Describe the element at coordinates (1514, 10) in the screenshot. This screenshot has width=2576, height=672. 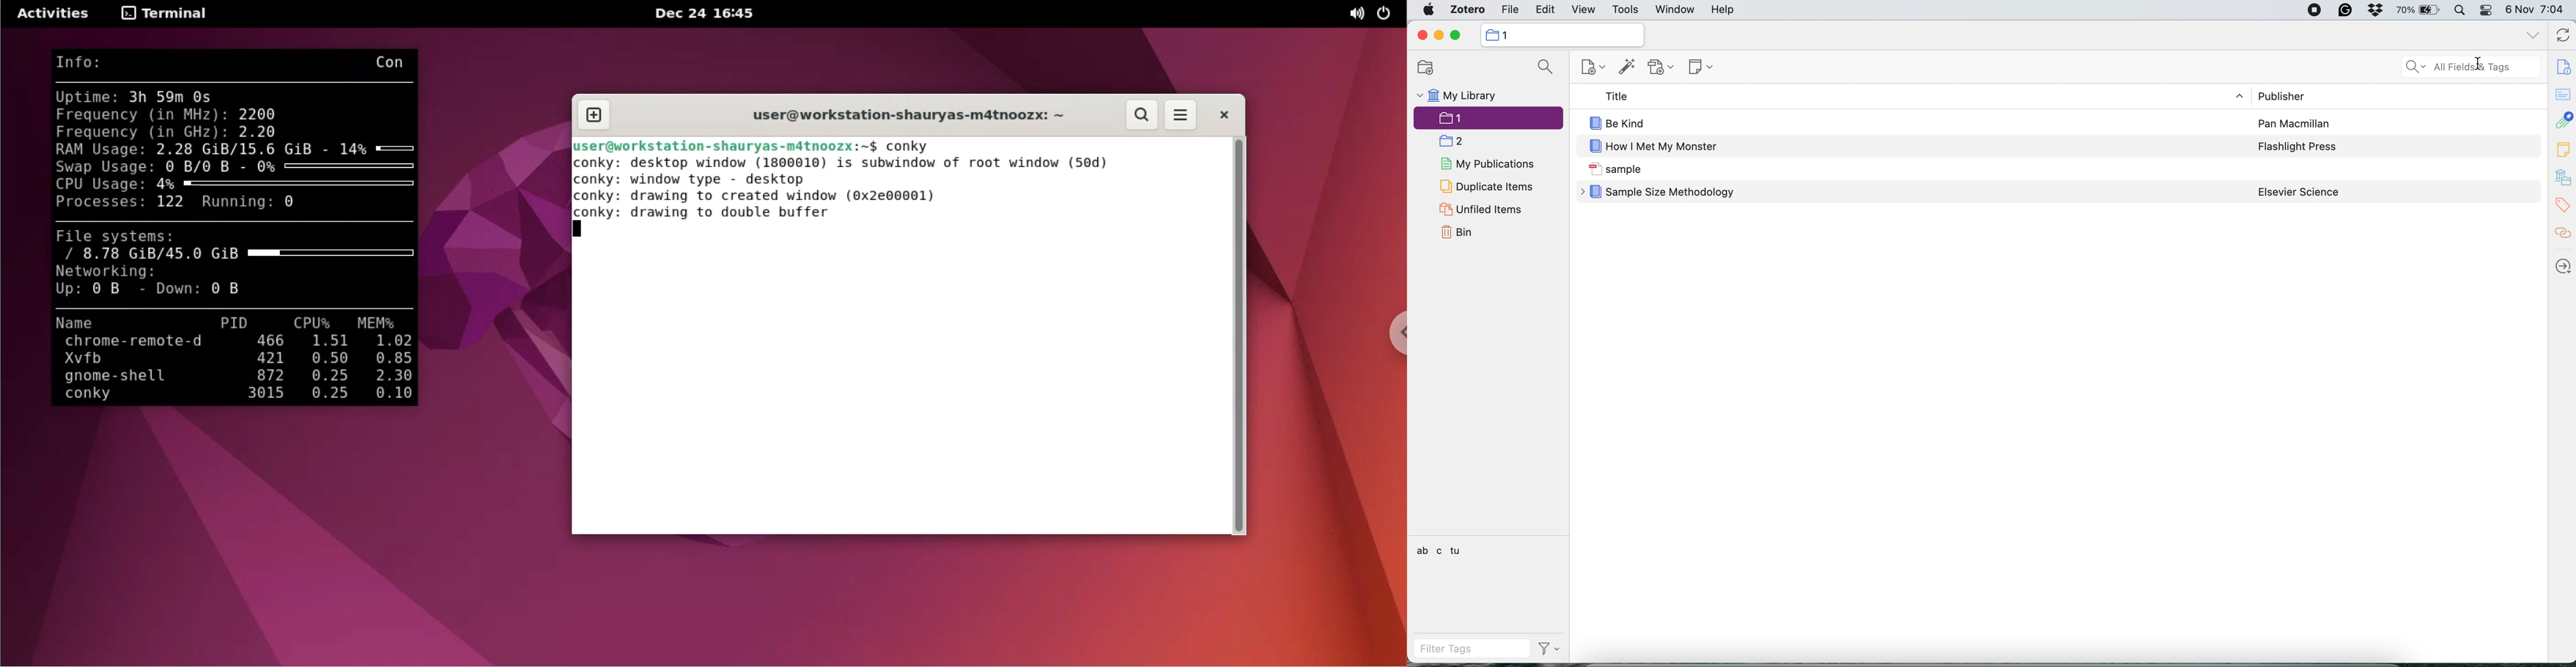
I see `file` at that location.